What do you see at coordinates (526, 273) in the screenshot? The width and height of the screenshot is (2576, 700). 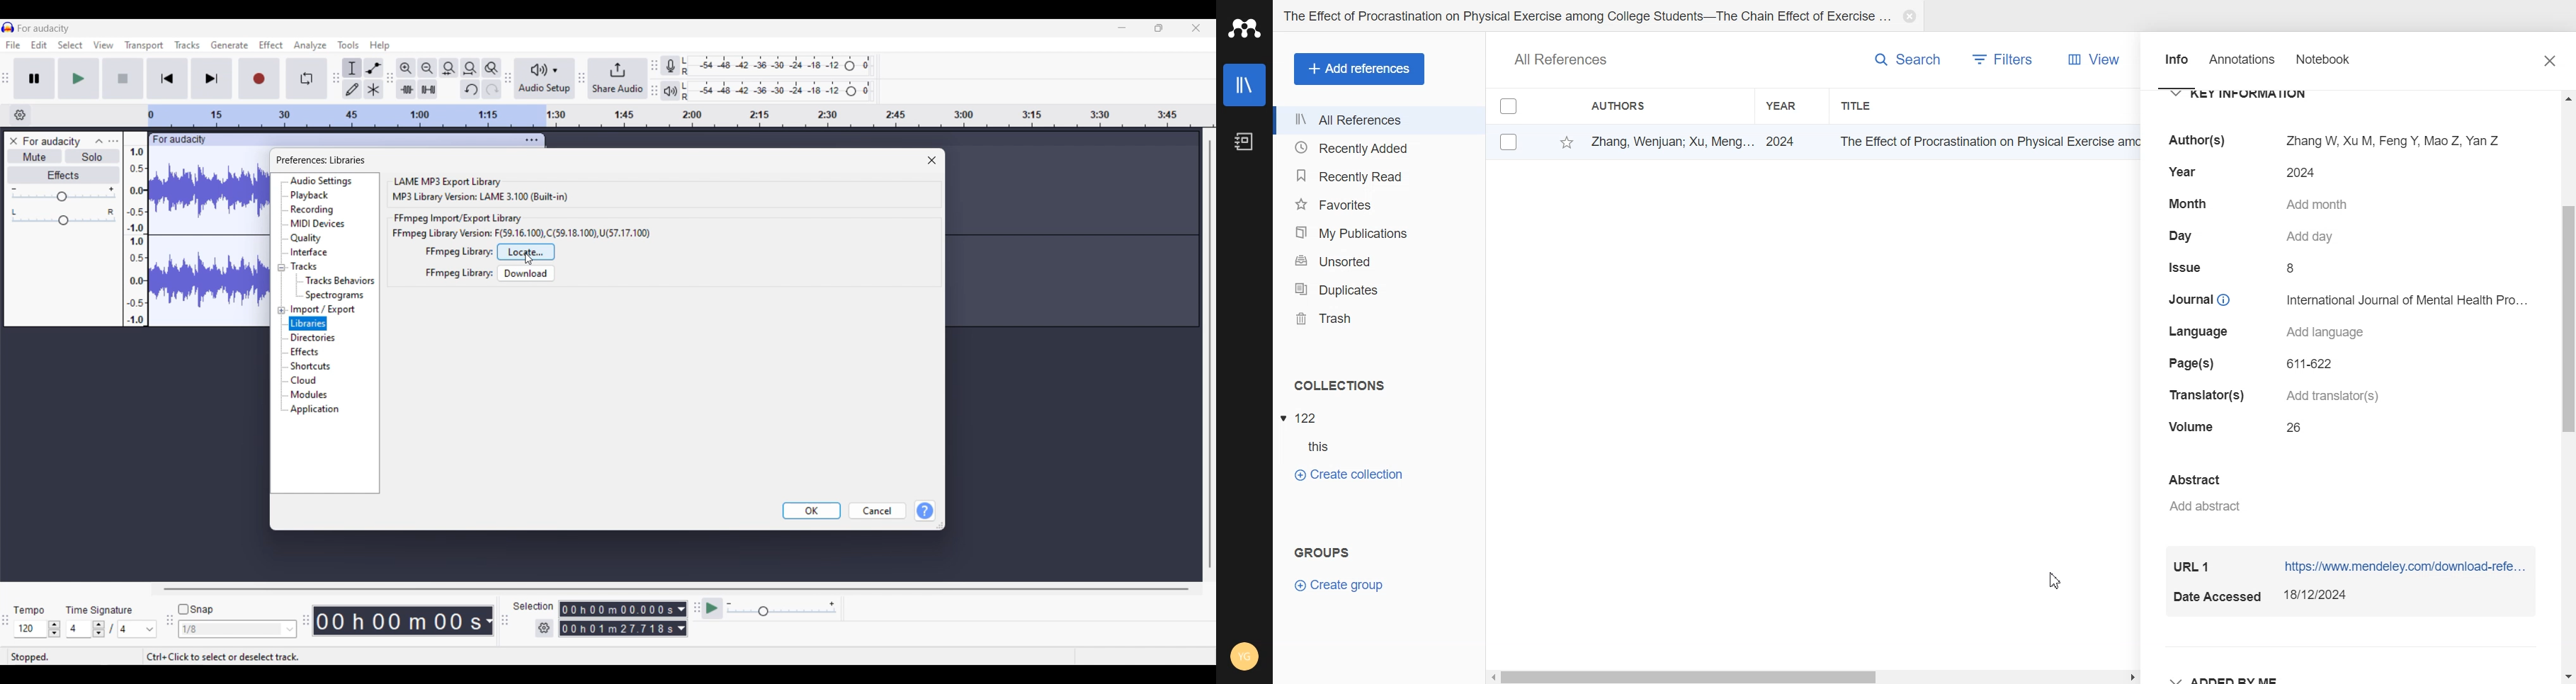 I see `download` at bounding box center [526, 273].